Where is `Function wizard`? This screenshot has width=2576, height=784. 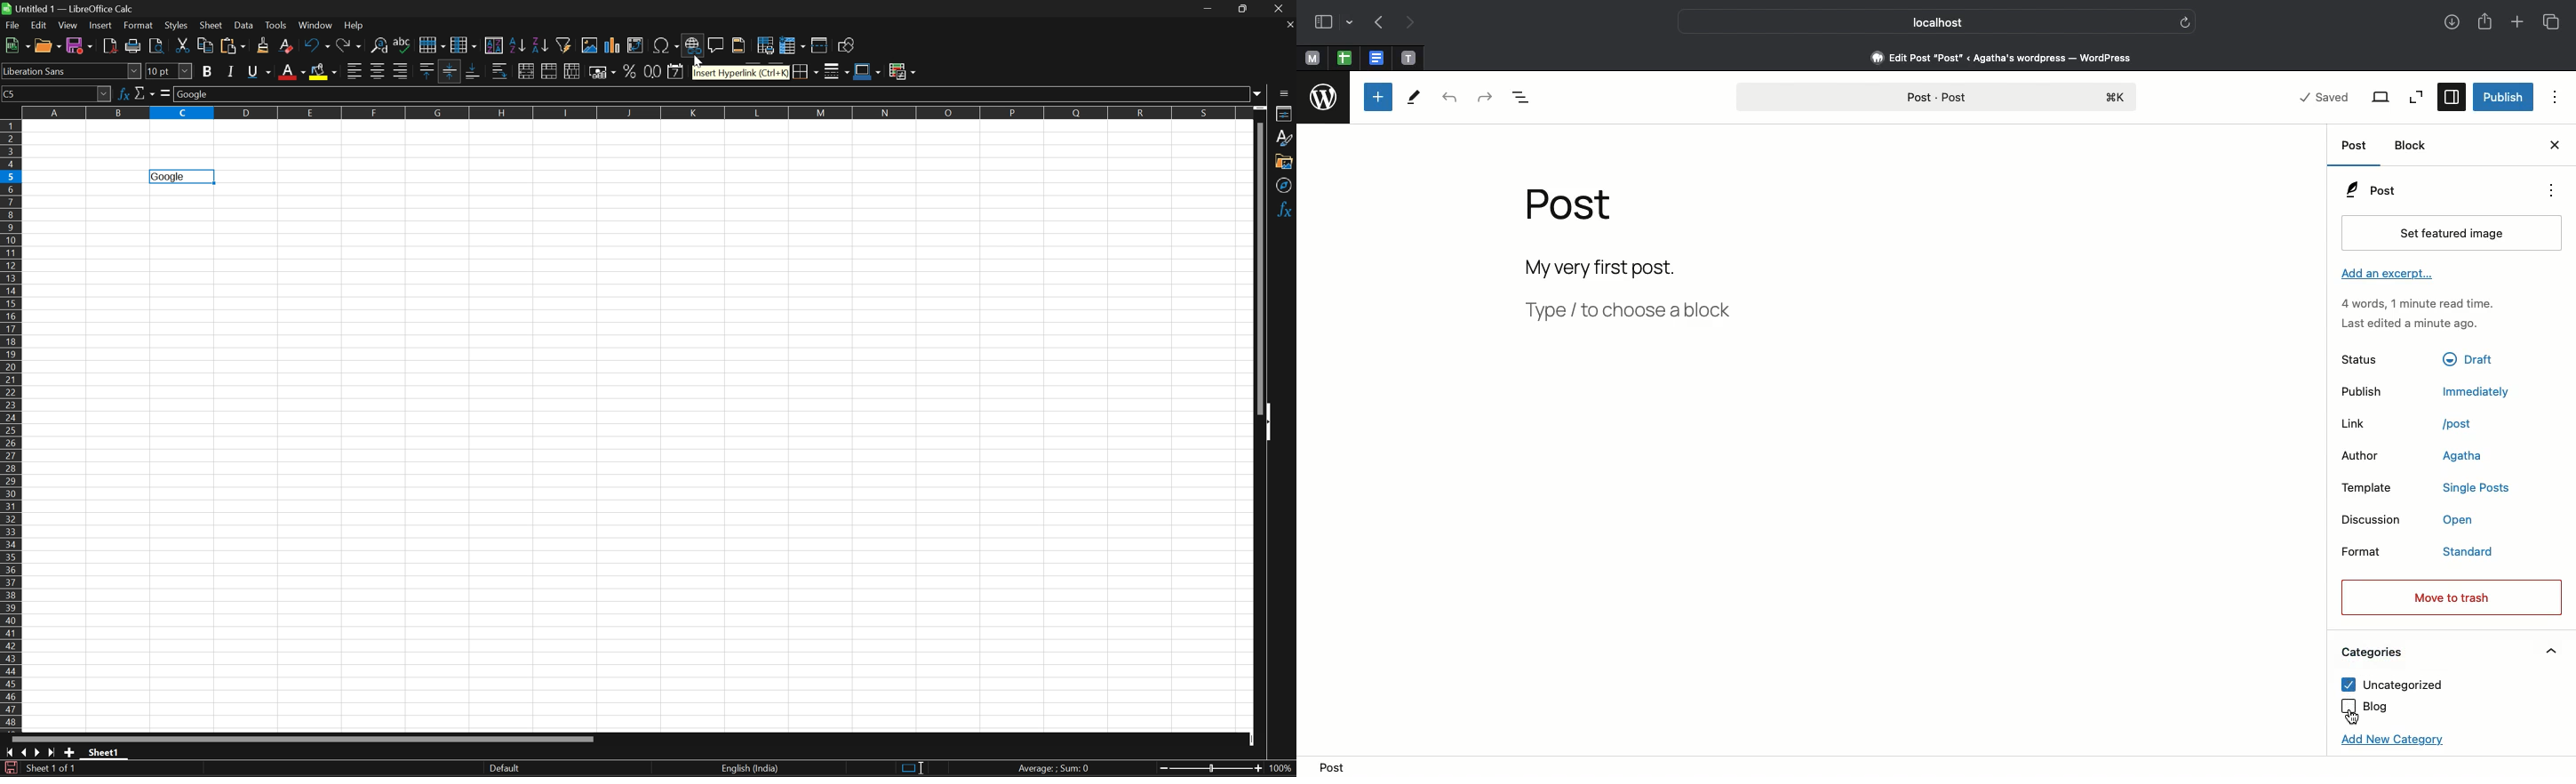 Function wizard is located at coordinates (126, 94).